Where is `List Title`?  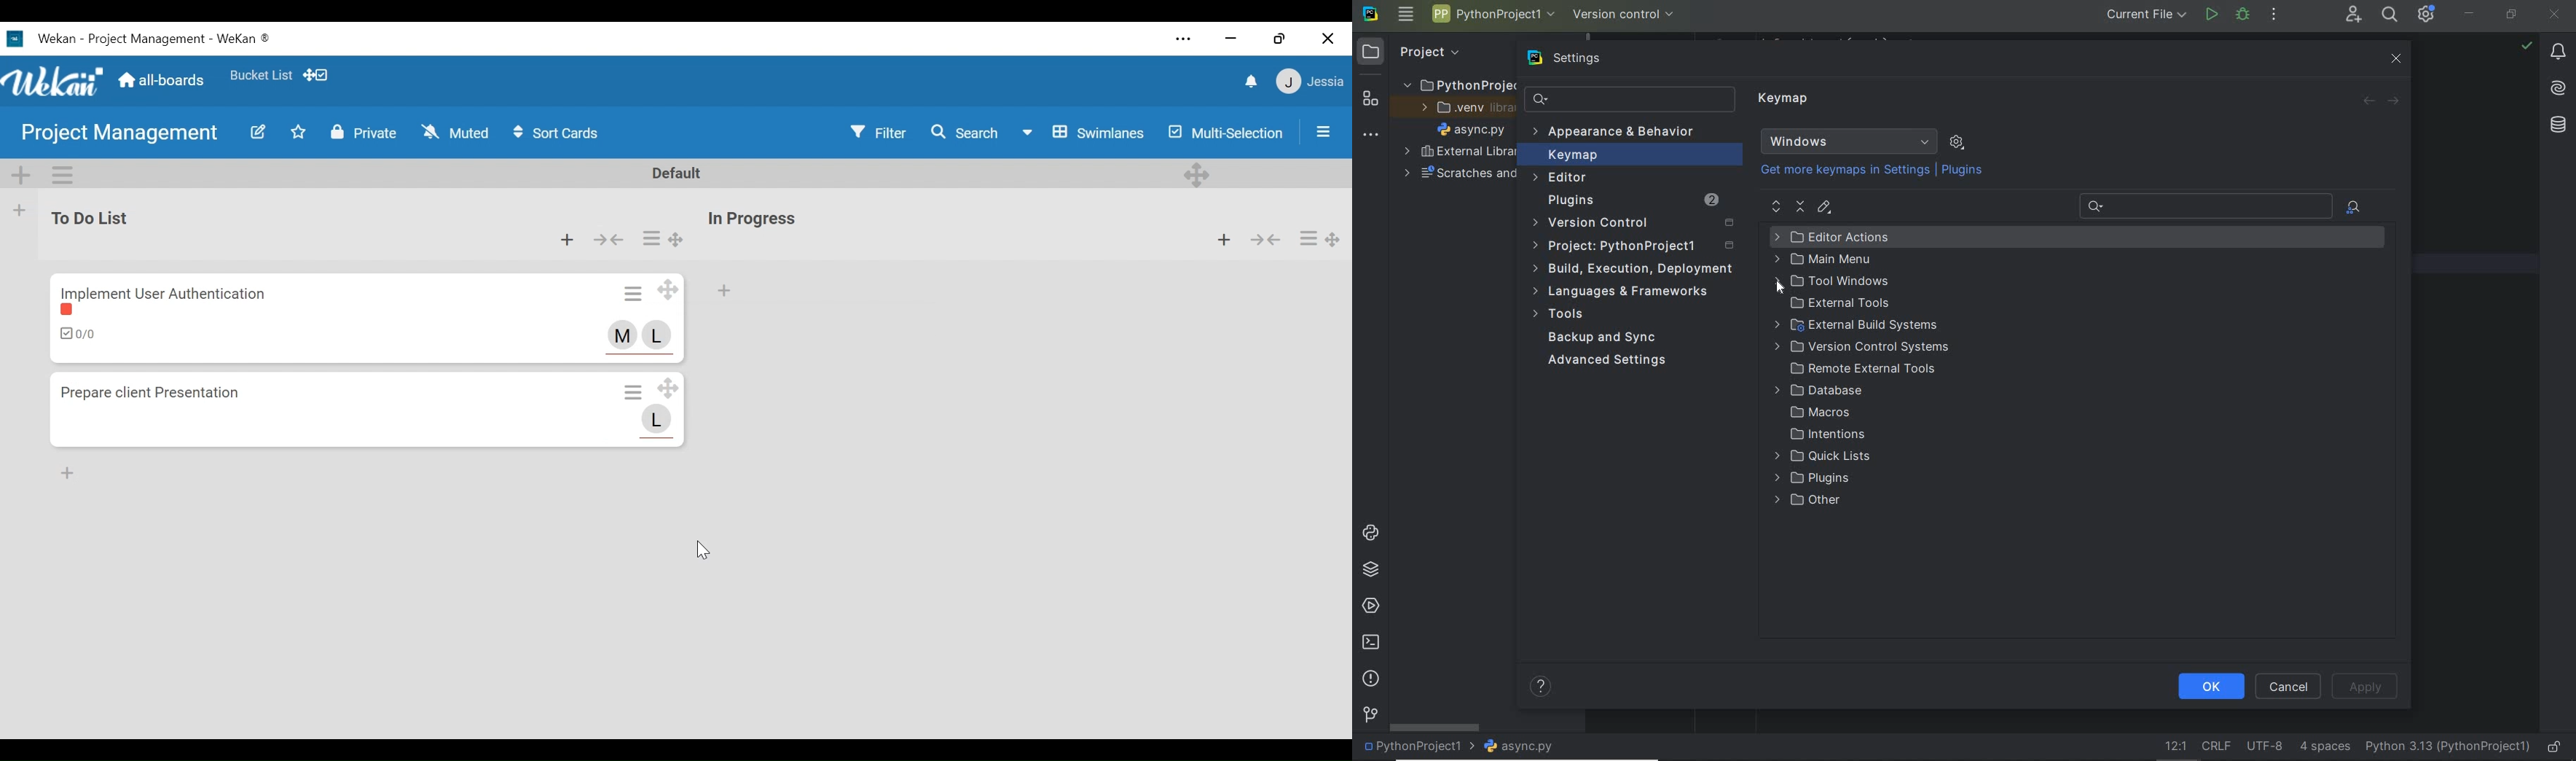
List Title is located at coordinates (94, 217).